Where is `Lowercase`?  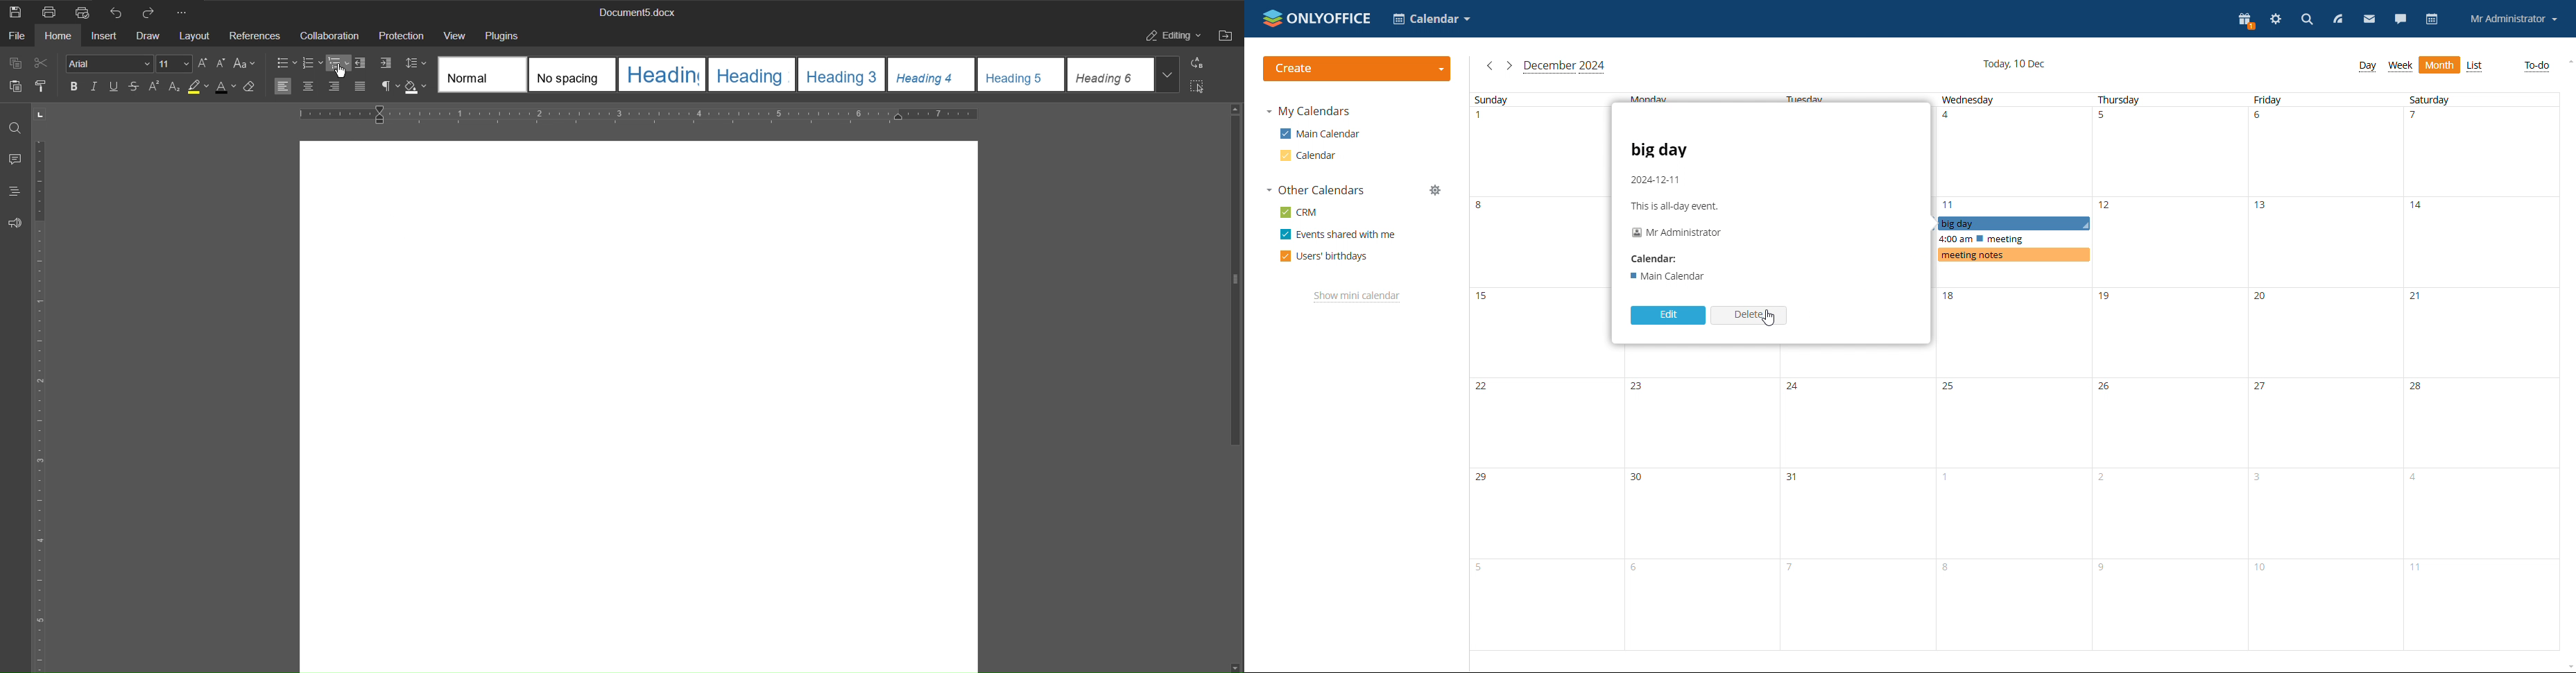
Lowercase is located at coordinates (222, 63).